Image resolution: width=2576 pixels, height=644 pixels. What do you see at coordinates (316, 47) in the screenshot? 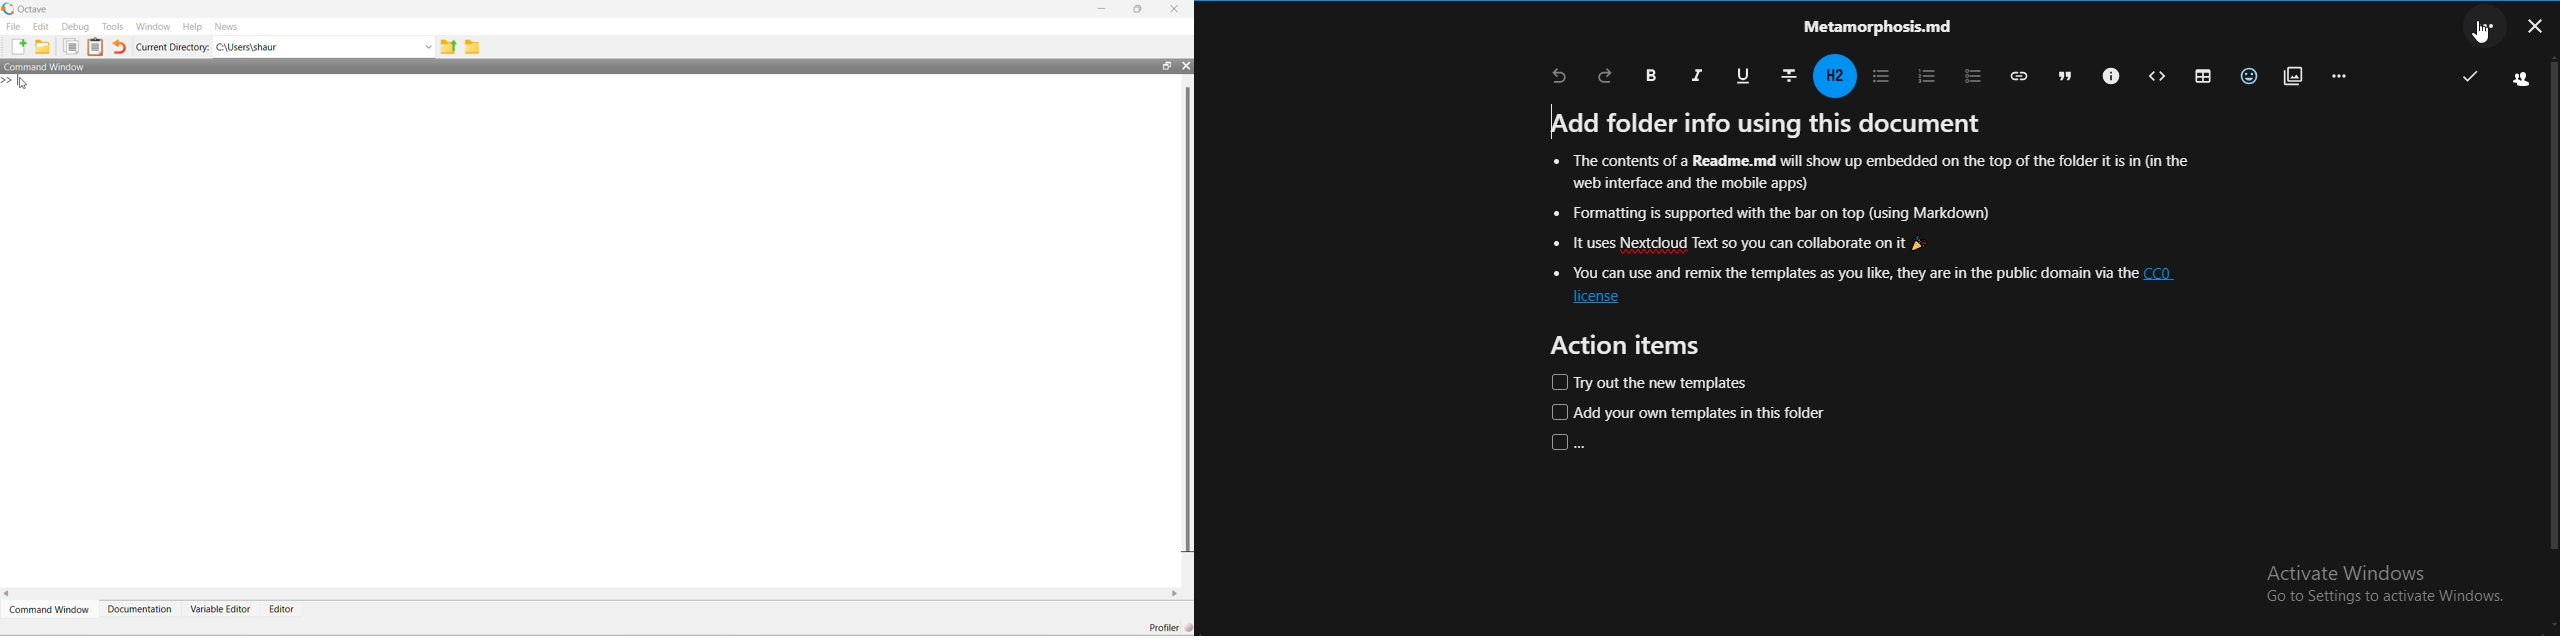
I see `C:\Users\shaur` at bounding box center [316, 47].